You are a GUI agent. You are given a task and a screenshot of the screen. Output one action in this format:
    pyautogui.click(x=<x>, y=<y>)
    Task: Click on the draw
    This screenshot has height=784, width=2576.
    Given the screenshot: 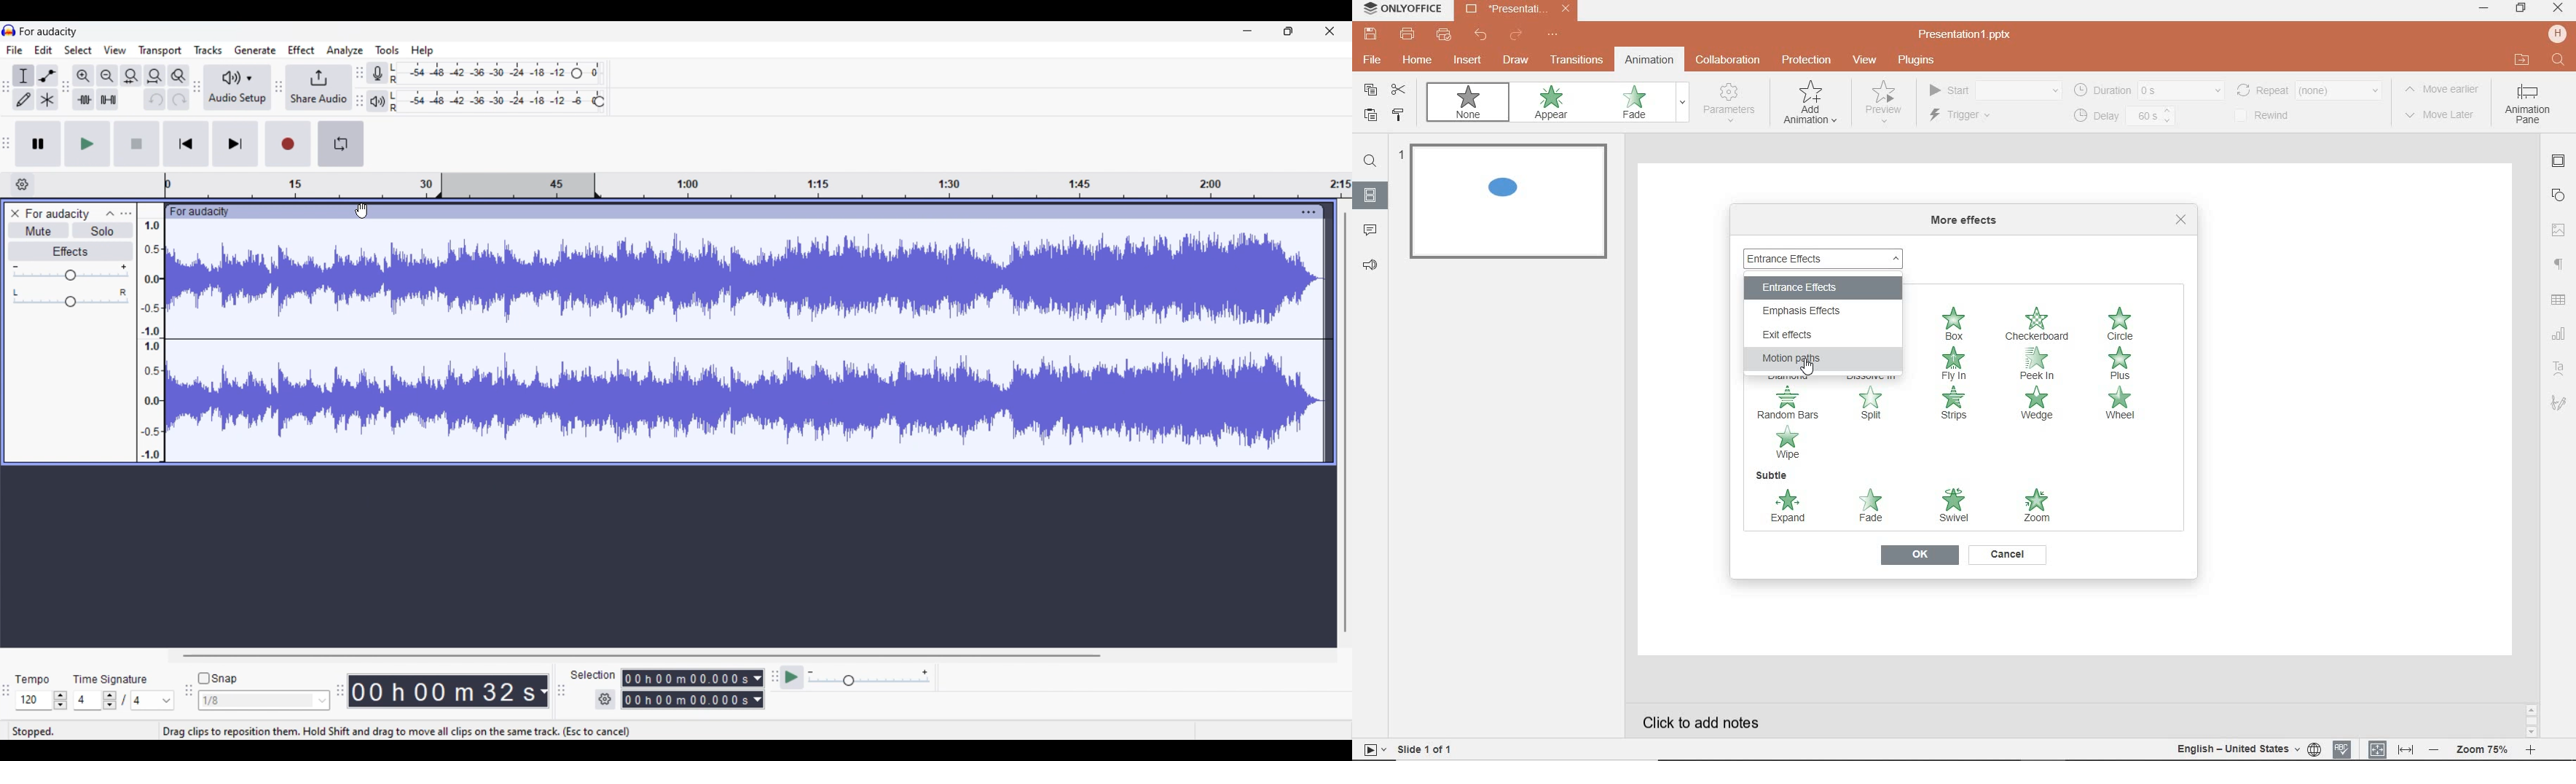 What is the action you would take?
    pyautogui.click(x=1516, y=60)
    